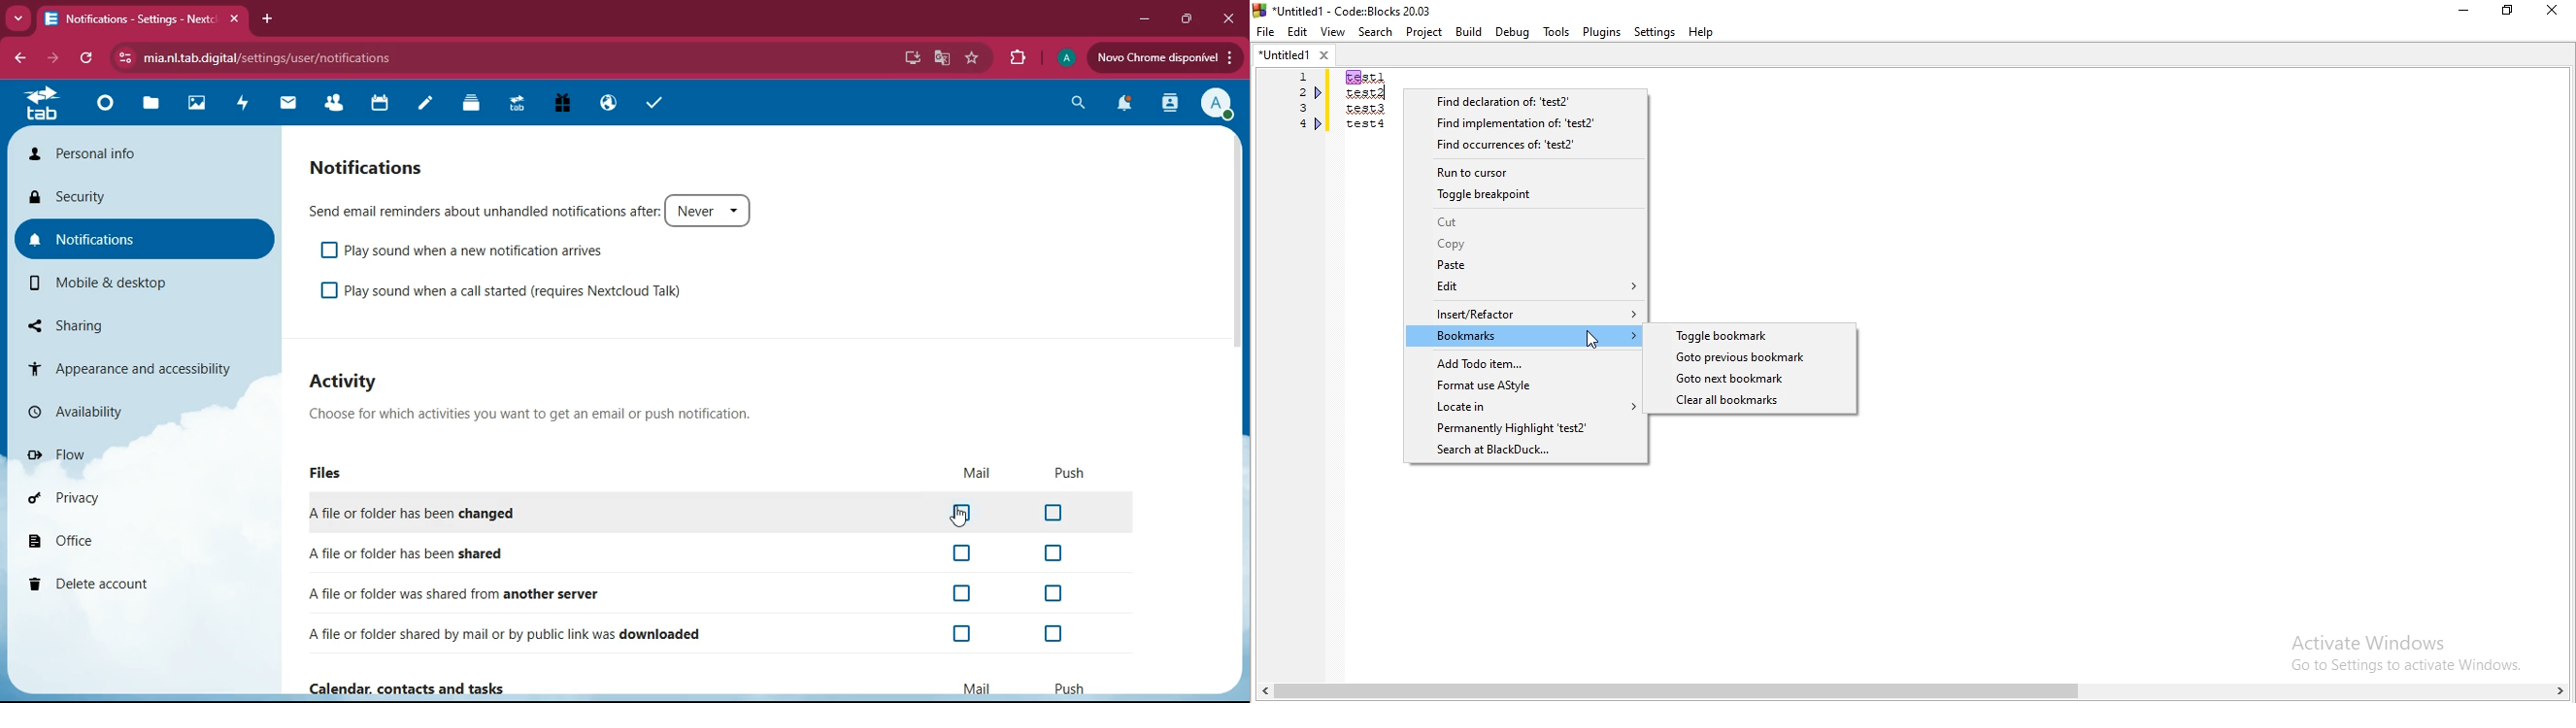 The image size is (2576, 728). I want to click on off, so click(966, 634).